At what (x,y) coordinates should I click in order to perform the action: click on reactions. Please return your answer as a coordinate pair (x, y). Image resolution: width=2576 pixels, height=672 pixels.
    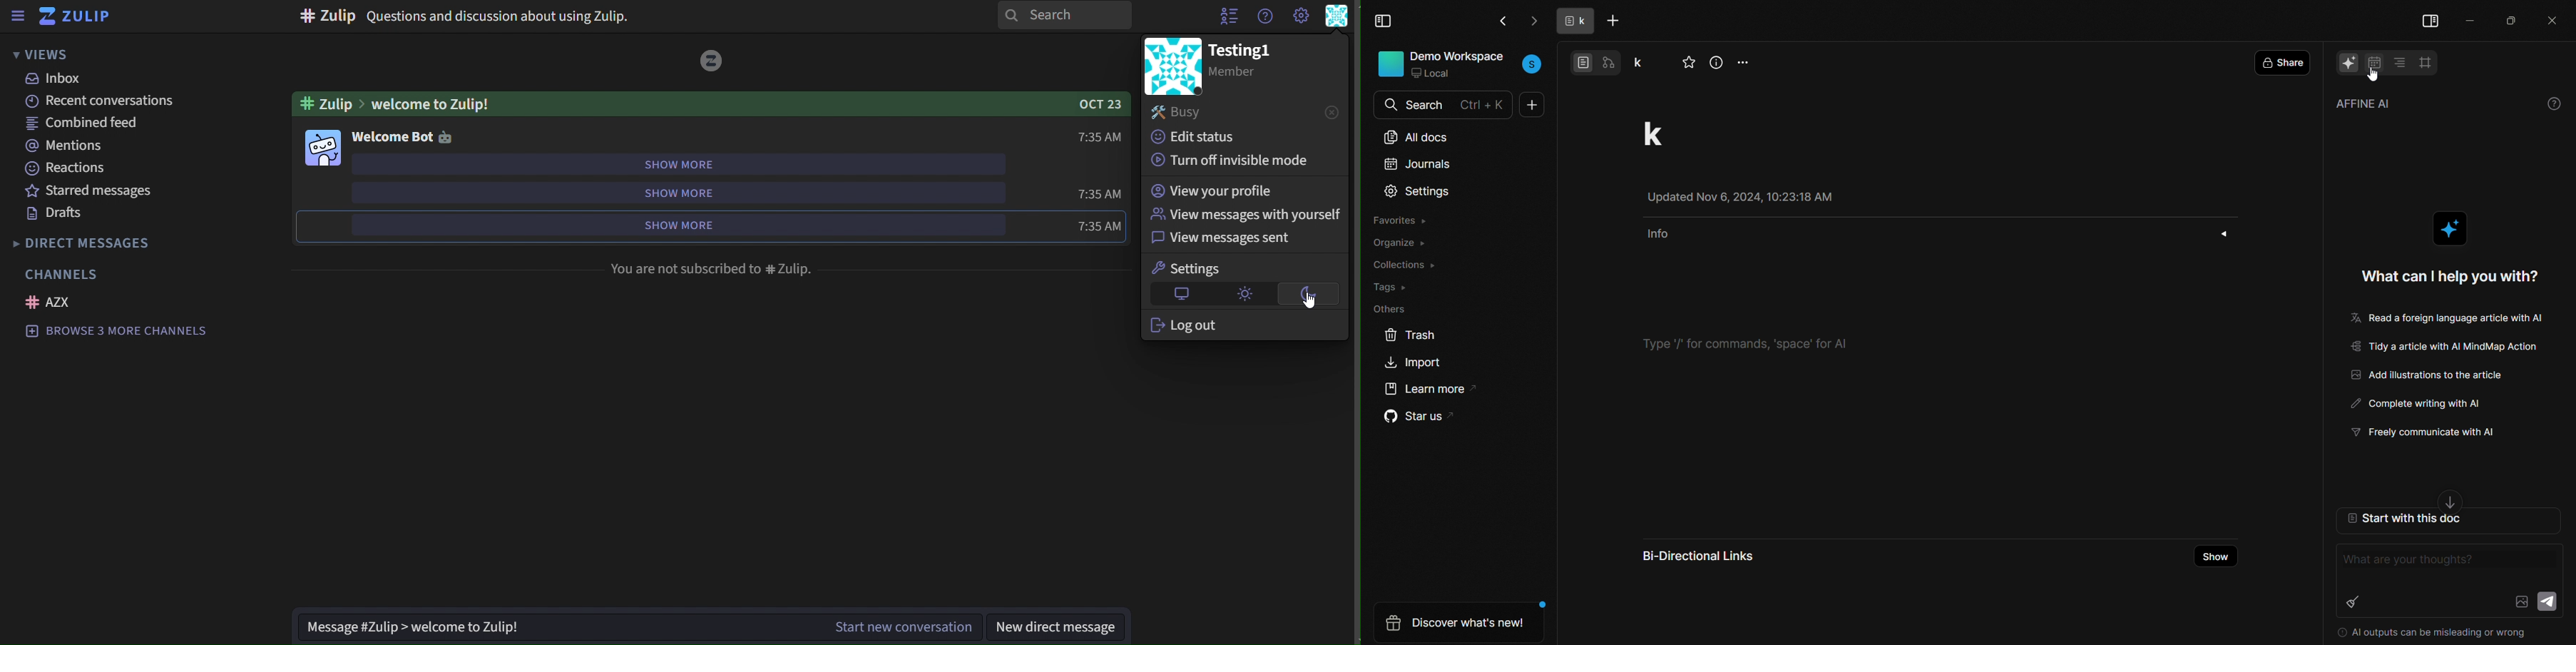
    Looking at the image, I should click on (68, 167).